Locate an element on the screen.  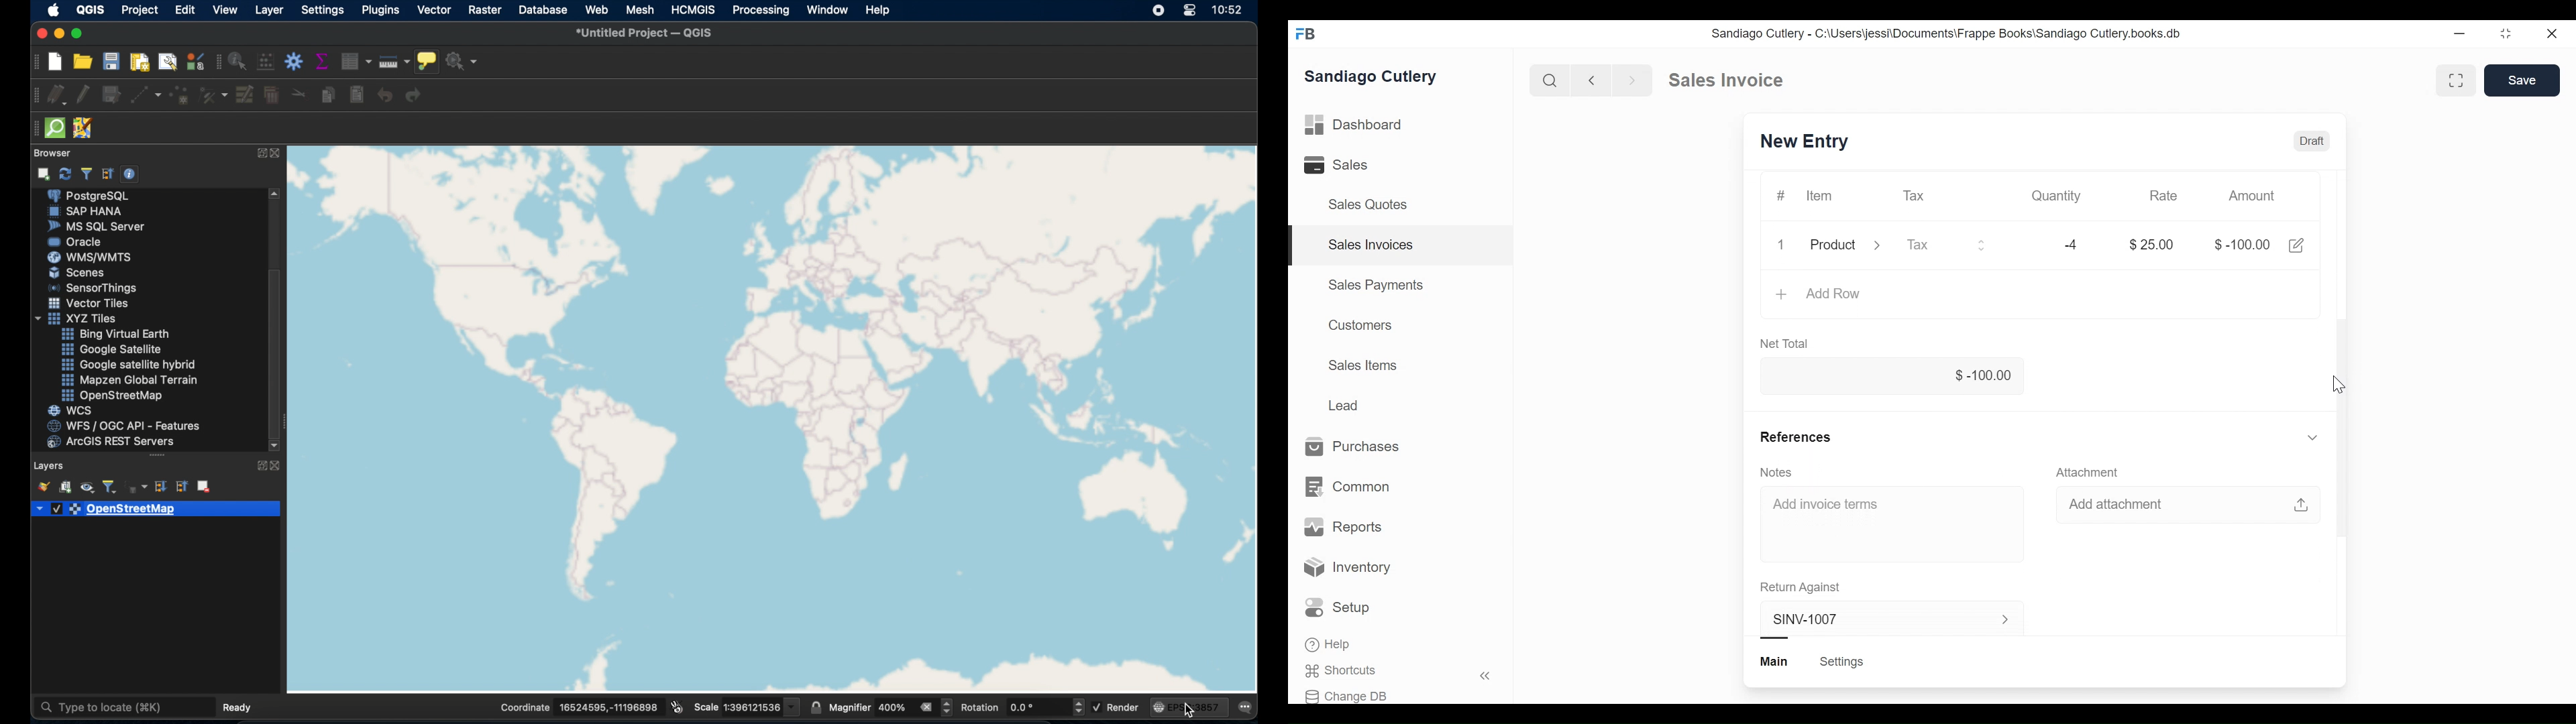
control center is located at coordinates (1189, 12).